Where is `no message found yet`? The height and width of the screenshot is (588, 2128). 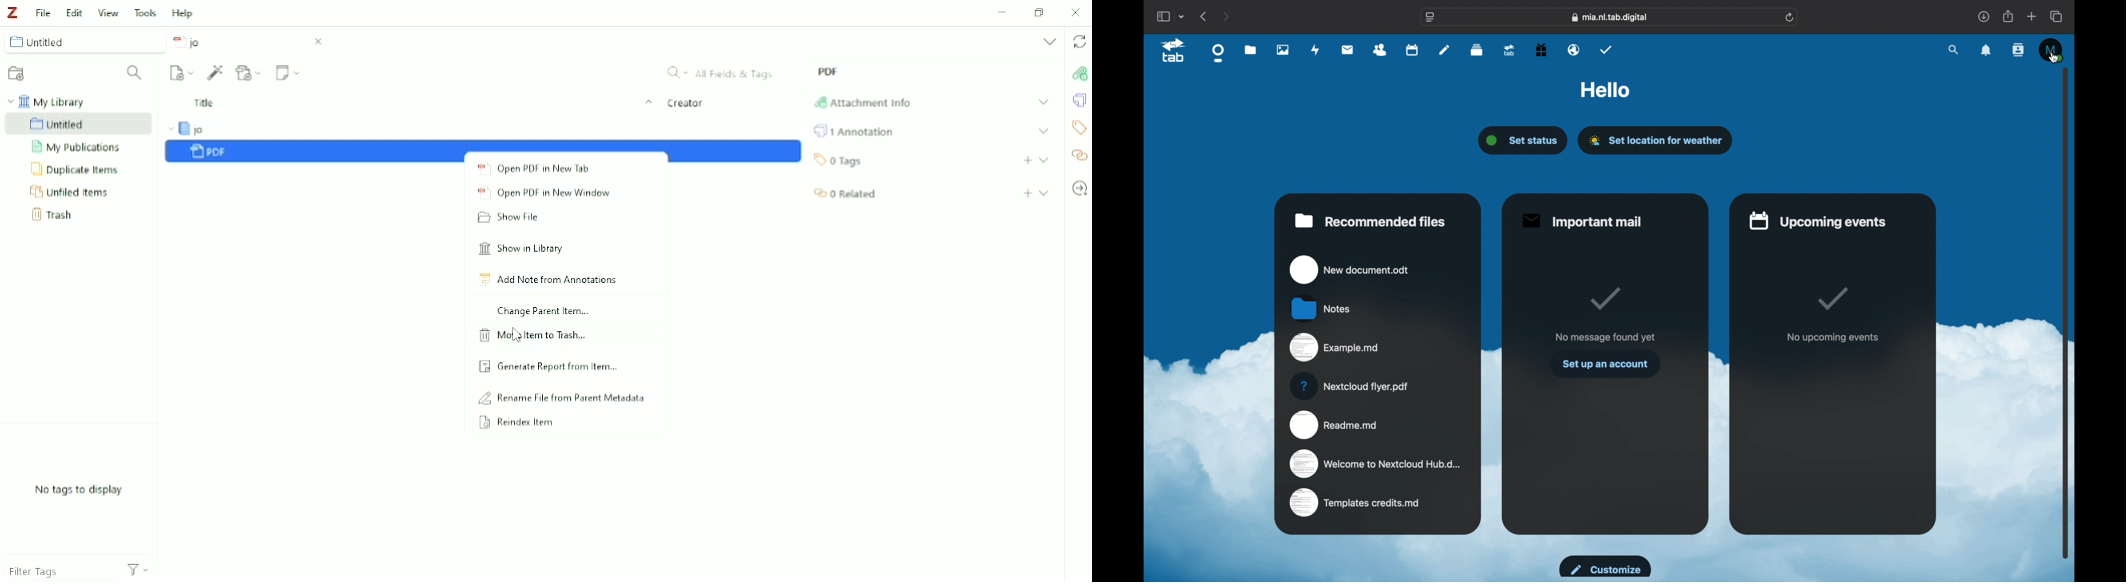
no message found yet is located at coordinates (1606, 337).